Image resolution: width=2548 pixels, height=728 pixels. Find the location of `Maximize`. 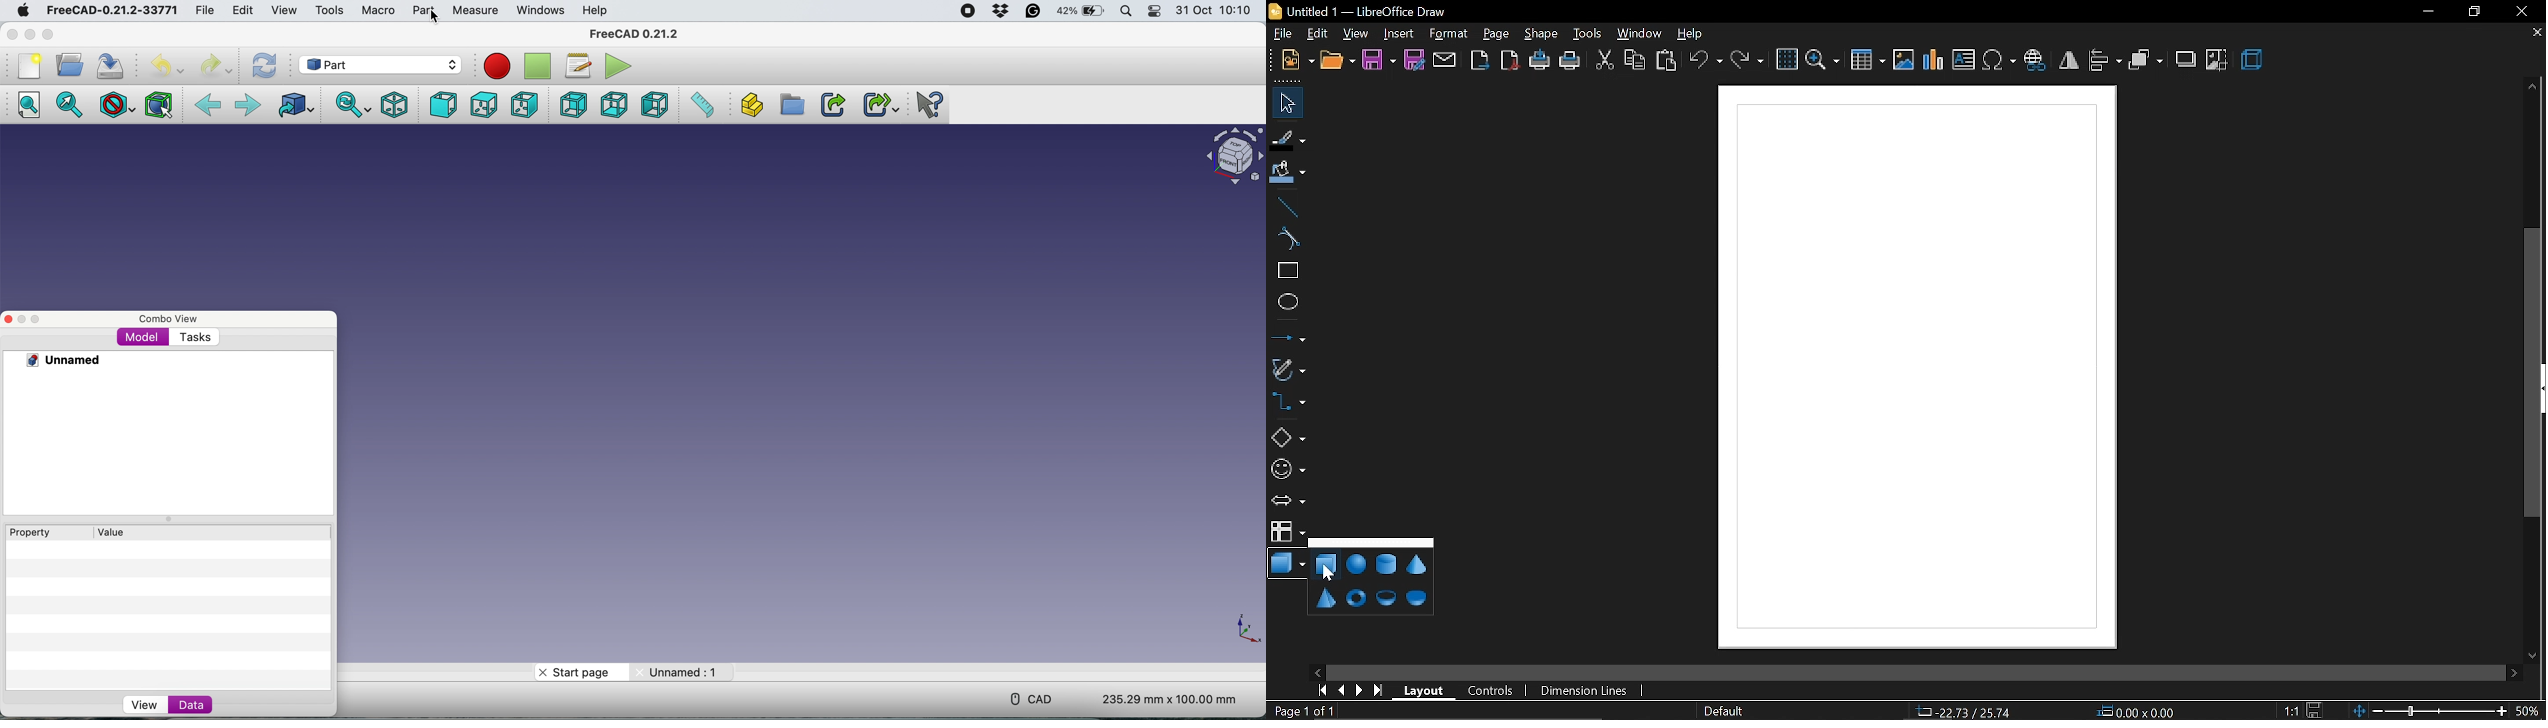

Maximize is located at coordinates (47, 35).